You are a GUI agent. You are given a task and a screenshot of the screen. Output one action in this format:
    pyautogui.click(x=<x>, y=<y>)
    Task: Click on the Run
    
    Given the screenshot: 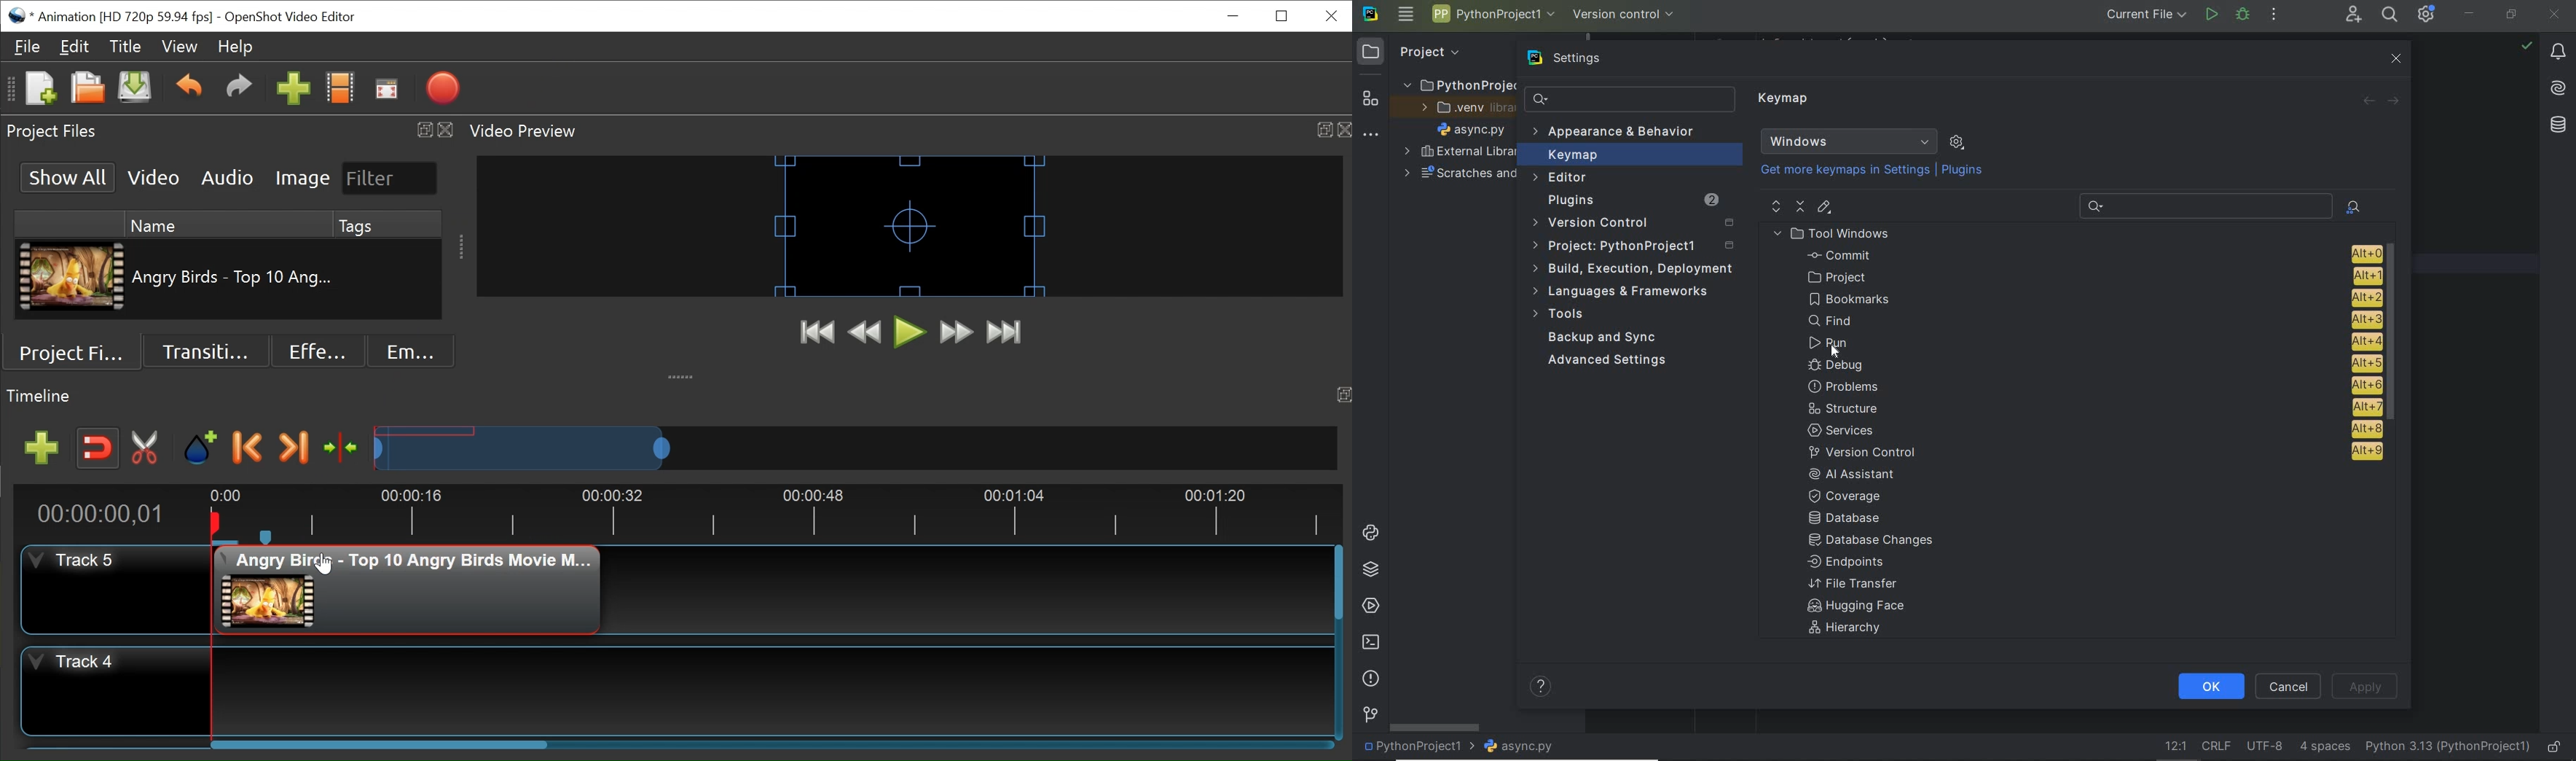 What is the action you would take?
    pyautogui.click(x=2092, y=342)
    